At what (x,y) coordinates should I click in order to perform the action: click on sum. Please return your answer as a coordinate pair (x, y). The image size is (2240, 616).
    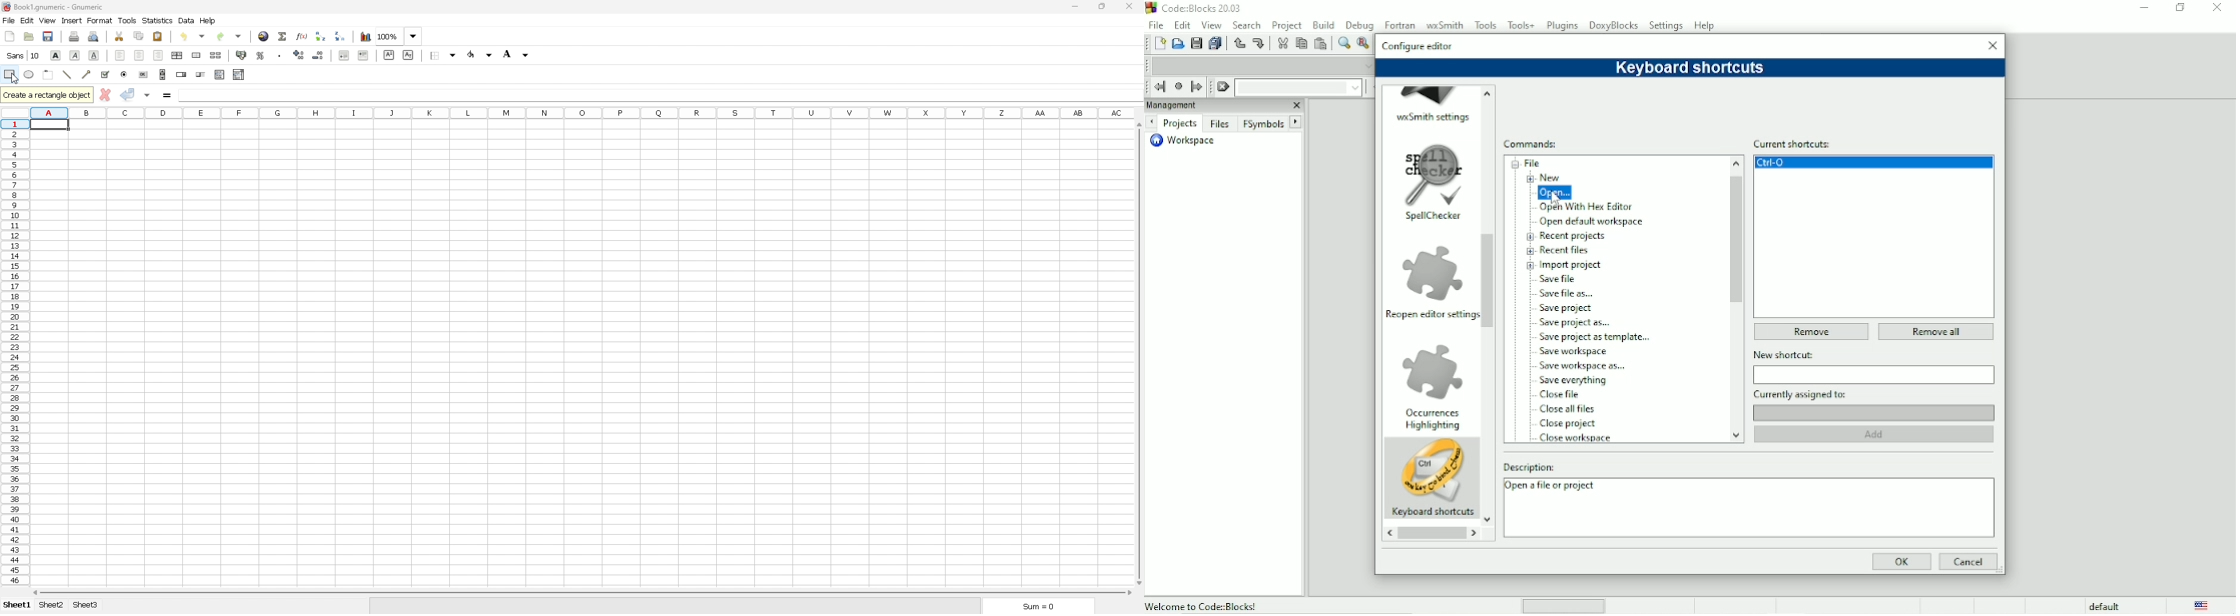
    Looking at the image, I should click on (1036, 606).